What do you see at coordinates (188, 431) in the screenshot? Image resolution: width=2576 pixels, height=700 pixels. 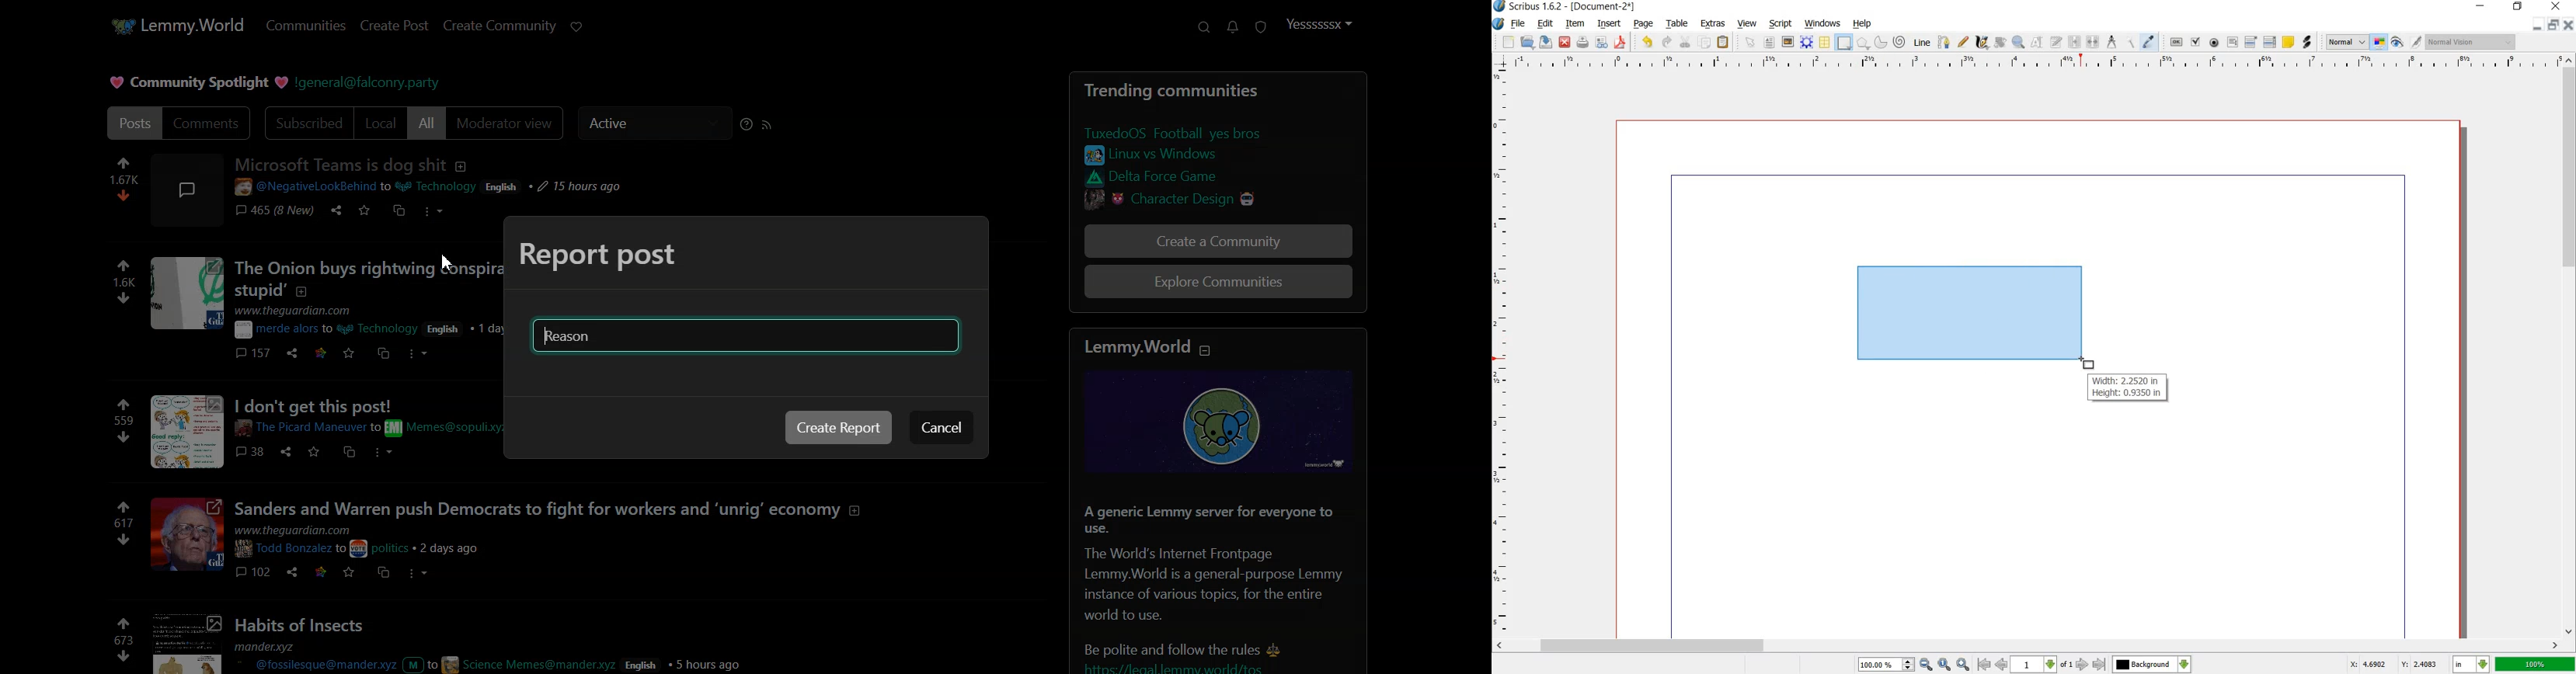 I see `image` at bounding box center [188, 431].